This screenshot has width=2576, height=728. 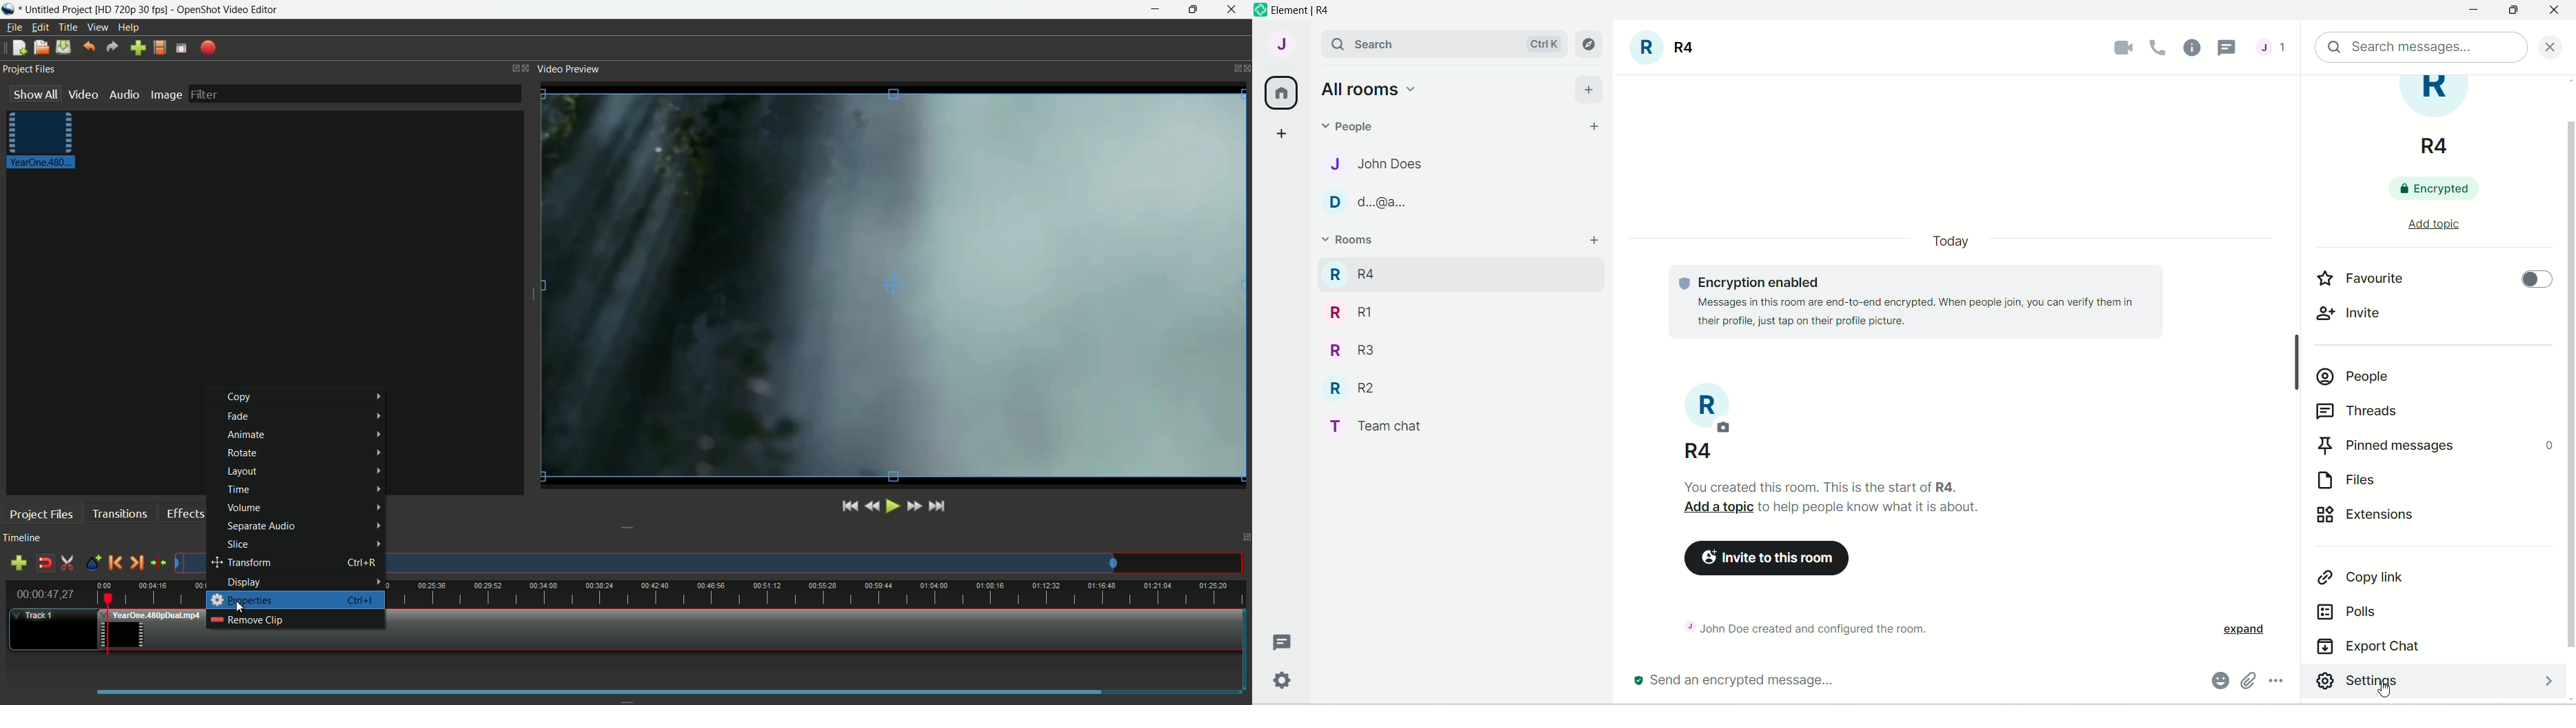 I want to click on close, so click(x=2555, y=46).